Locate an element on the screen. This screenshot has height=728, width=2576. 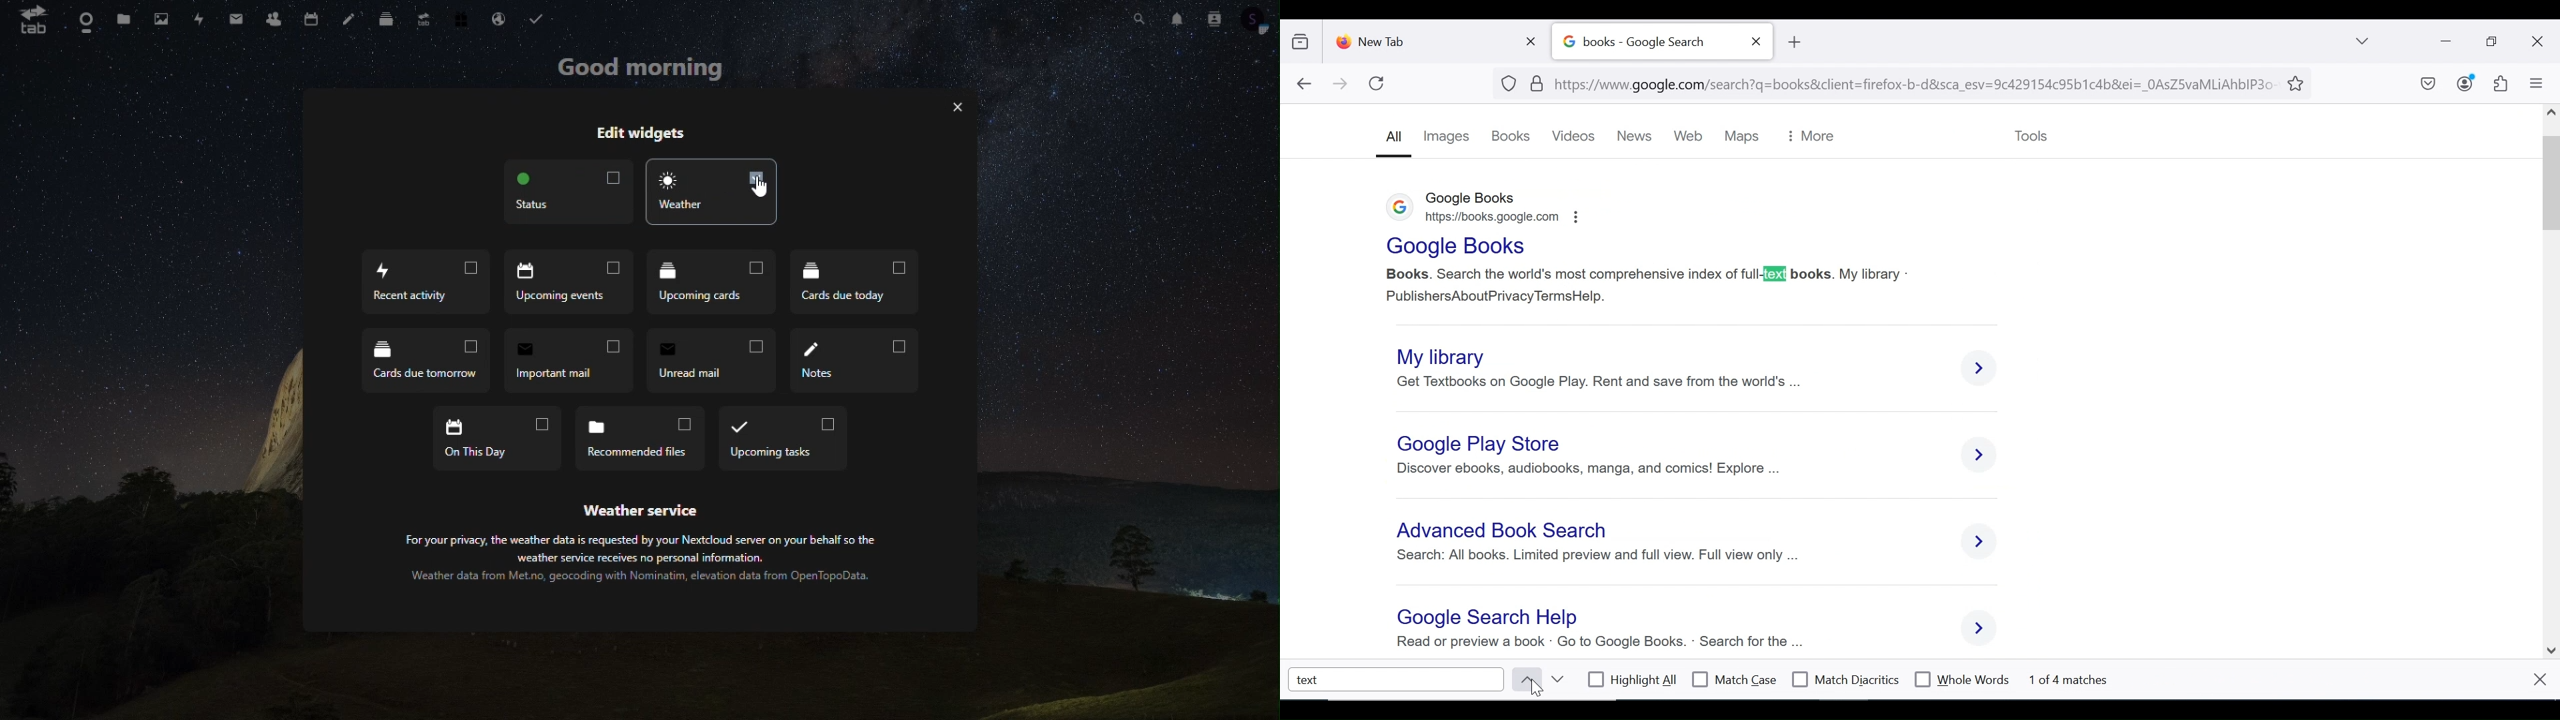
acticity is located at coordinates (201, 21).